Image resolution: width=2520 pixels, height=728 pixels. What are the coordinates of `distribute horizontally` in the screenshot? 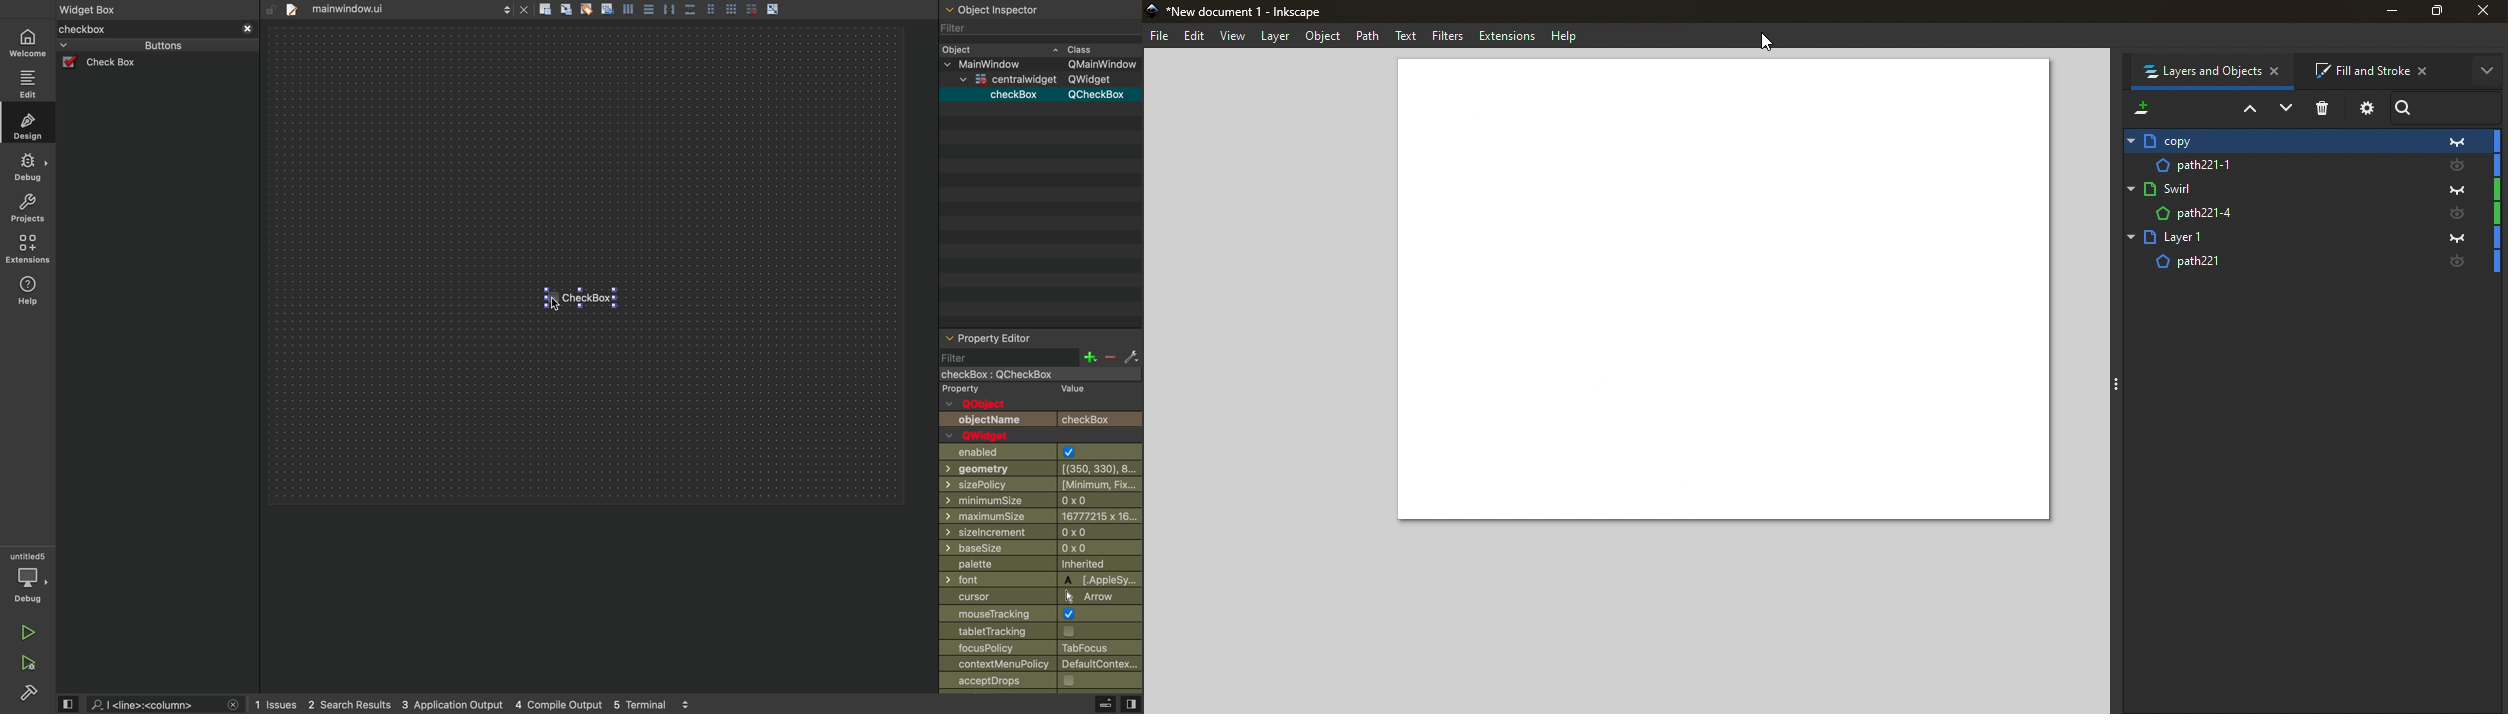 It's located at (668, 8).